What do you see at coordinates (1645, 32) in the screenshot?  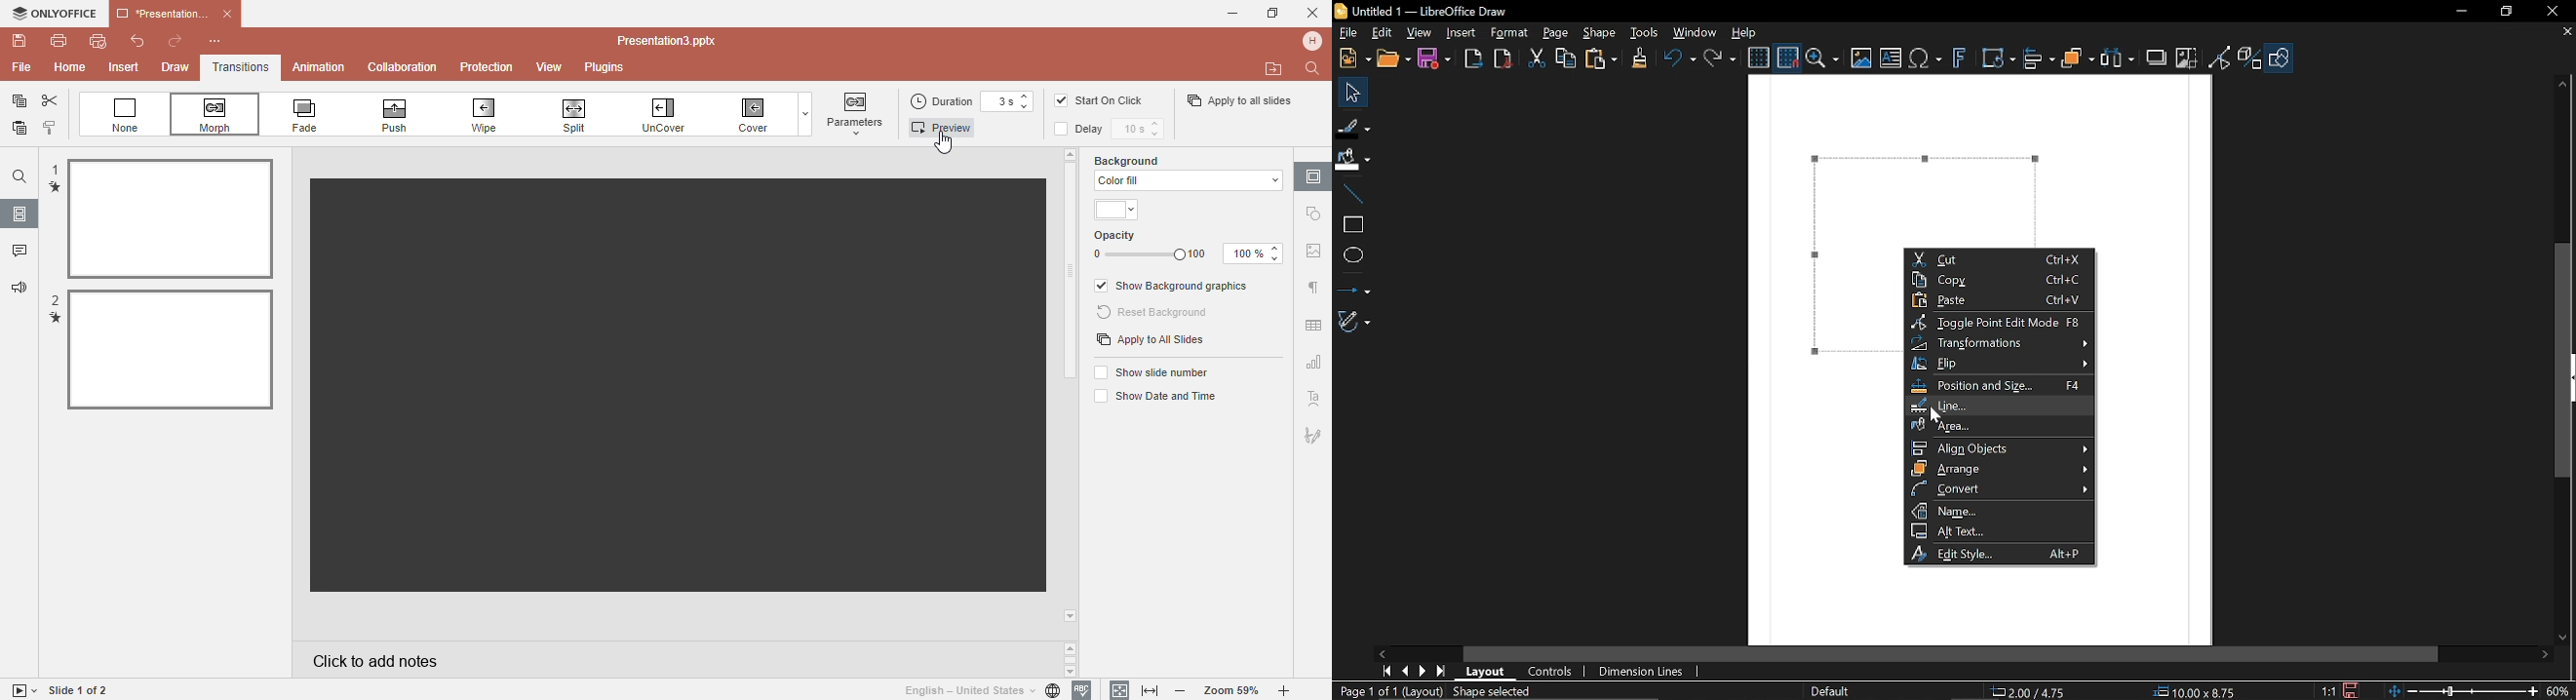 I see `Tools` at bounding box center [1645, 32].